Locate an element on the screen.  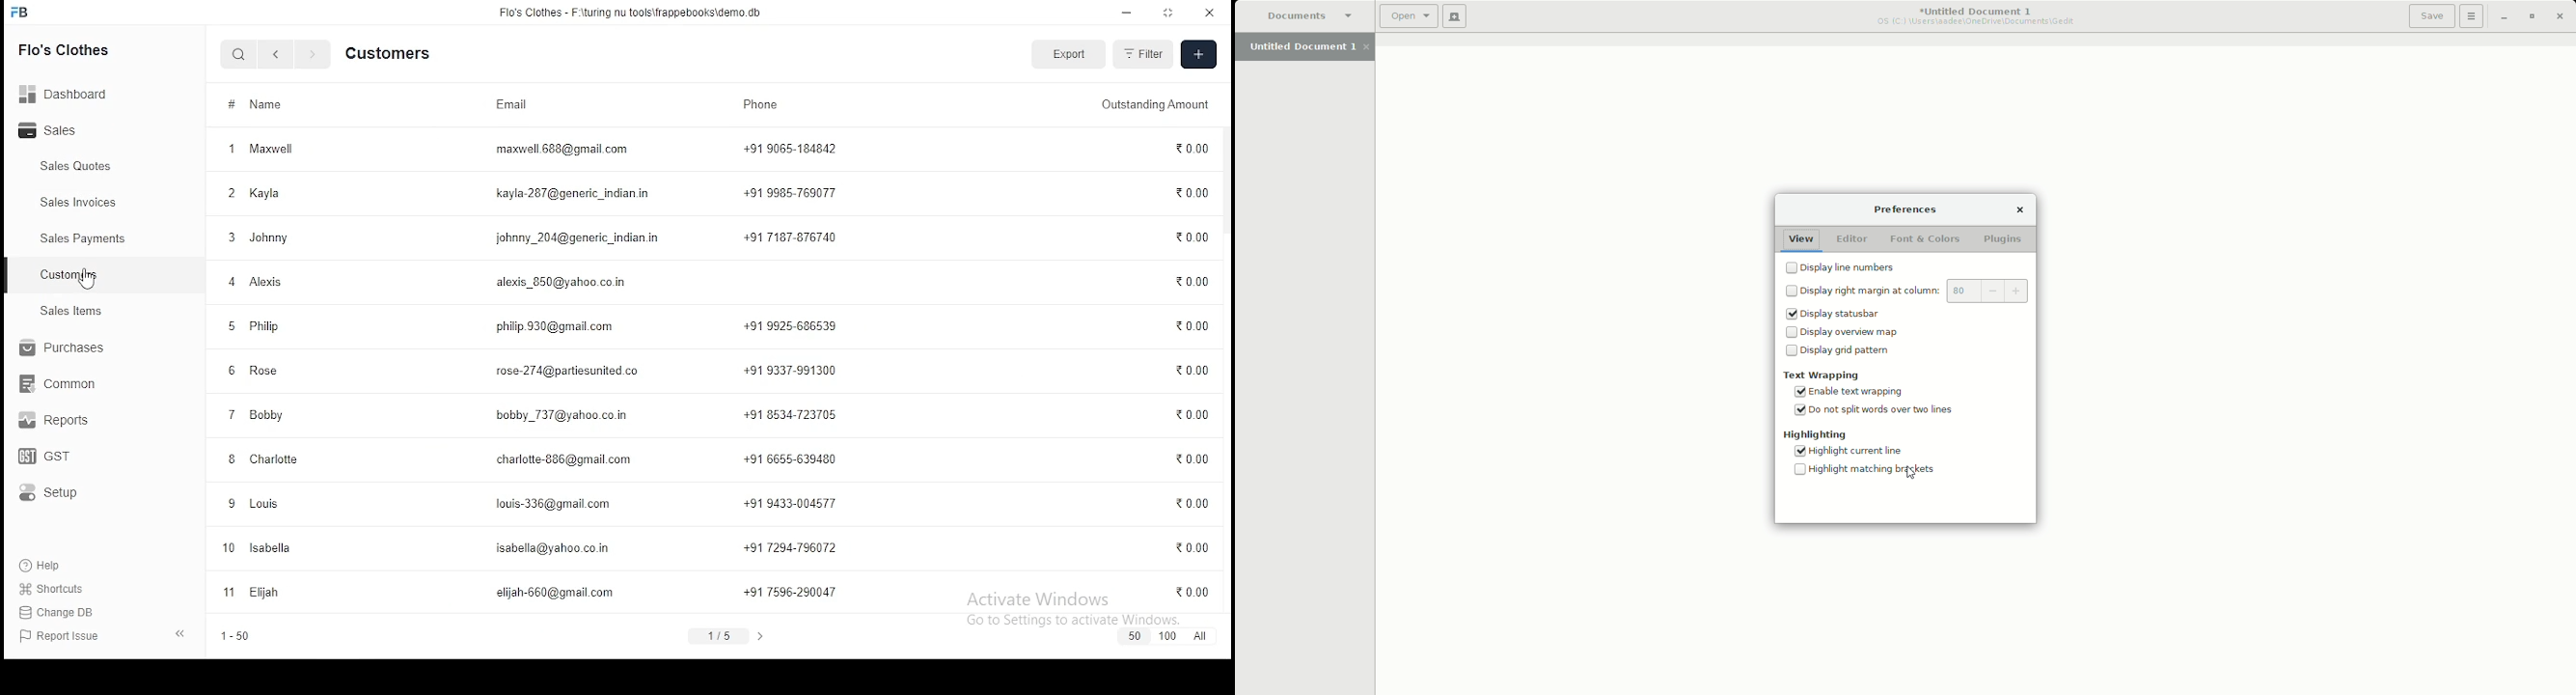
alexis_850@yahoo.co.in is located at coordinates (562, 283).